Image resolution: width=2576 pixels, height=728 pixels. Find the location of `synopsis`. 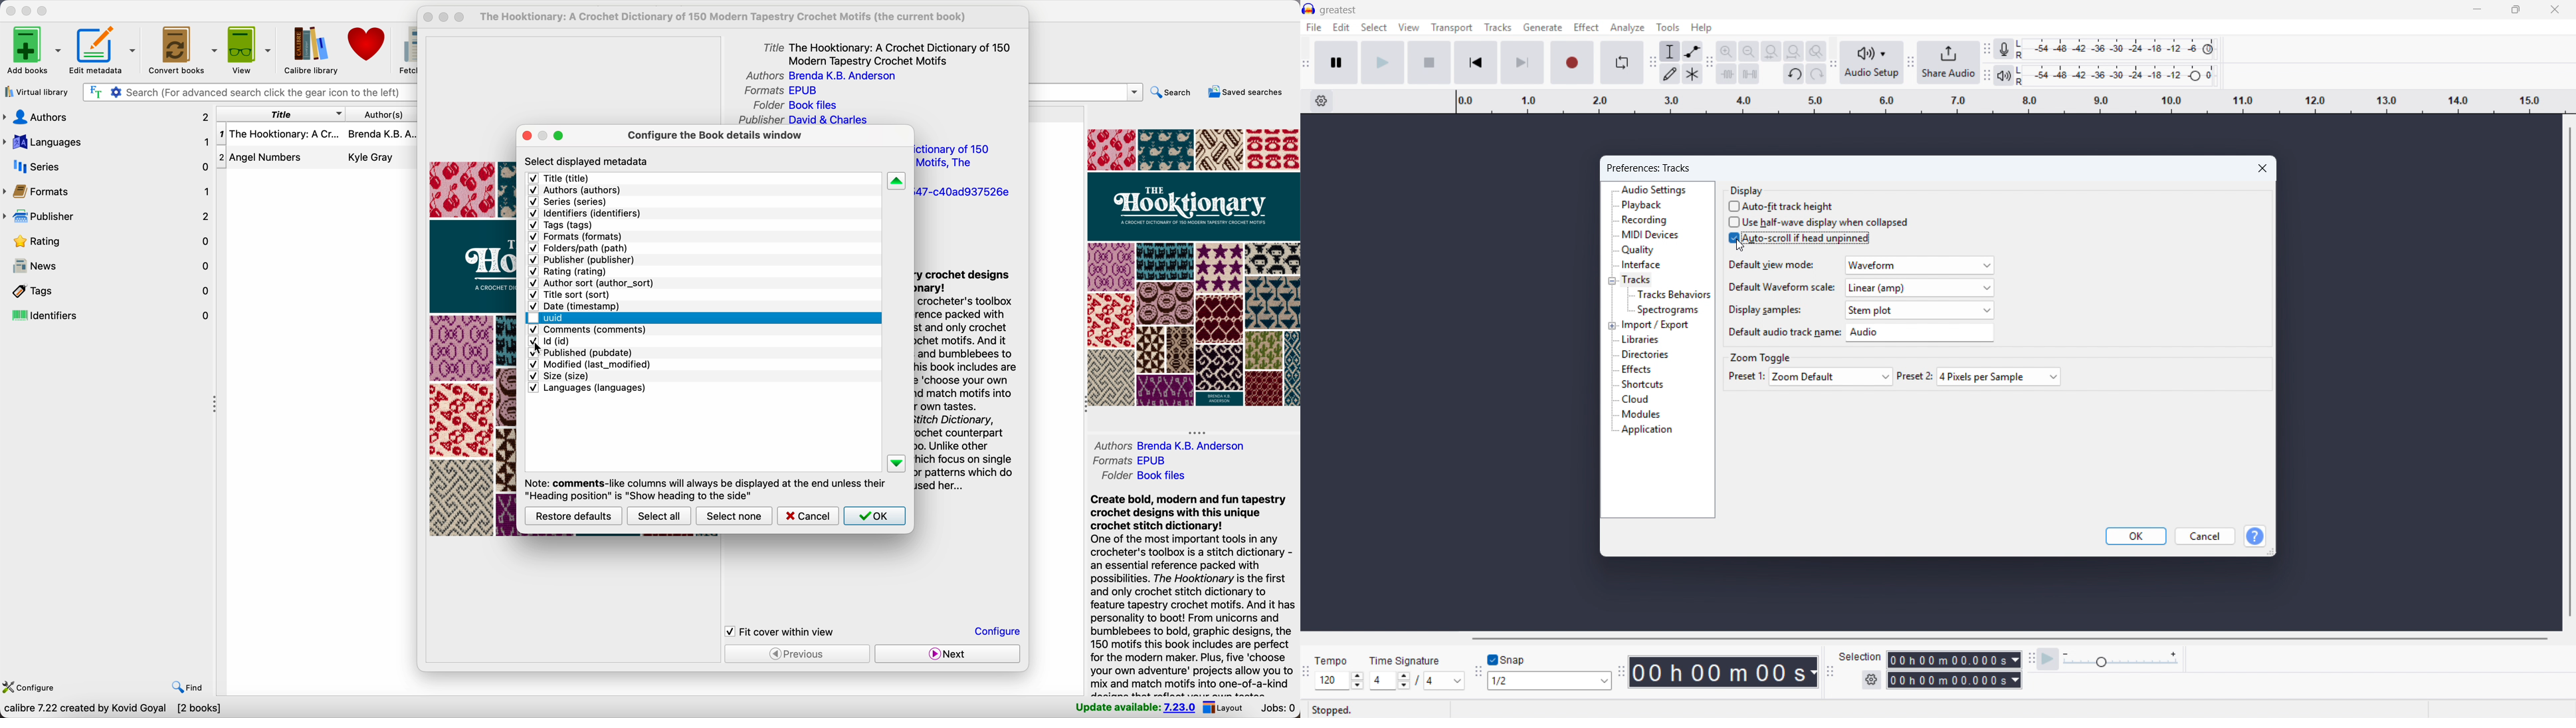

synopsis is located at coordinates (966, 383).